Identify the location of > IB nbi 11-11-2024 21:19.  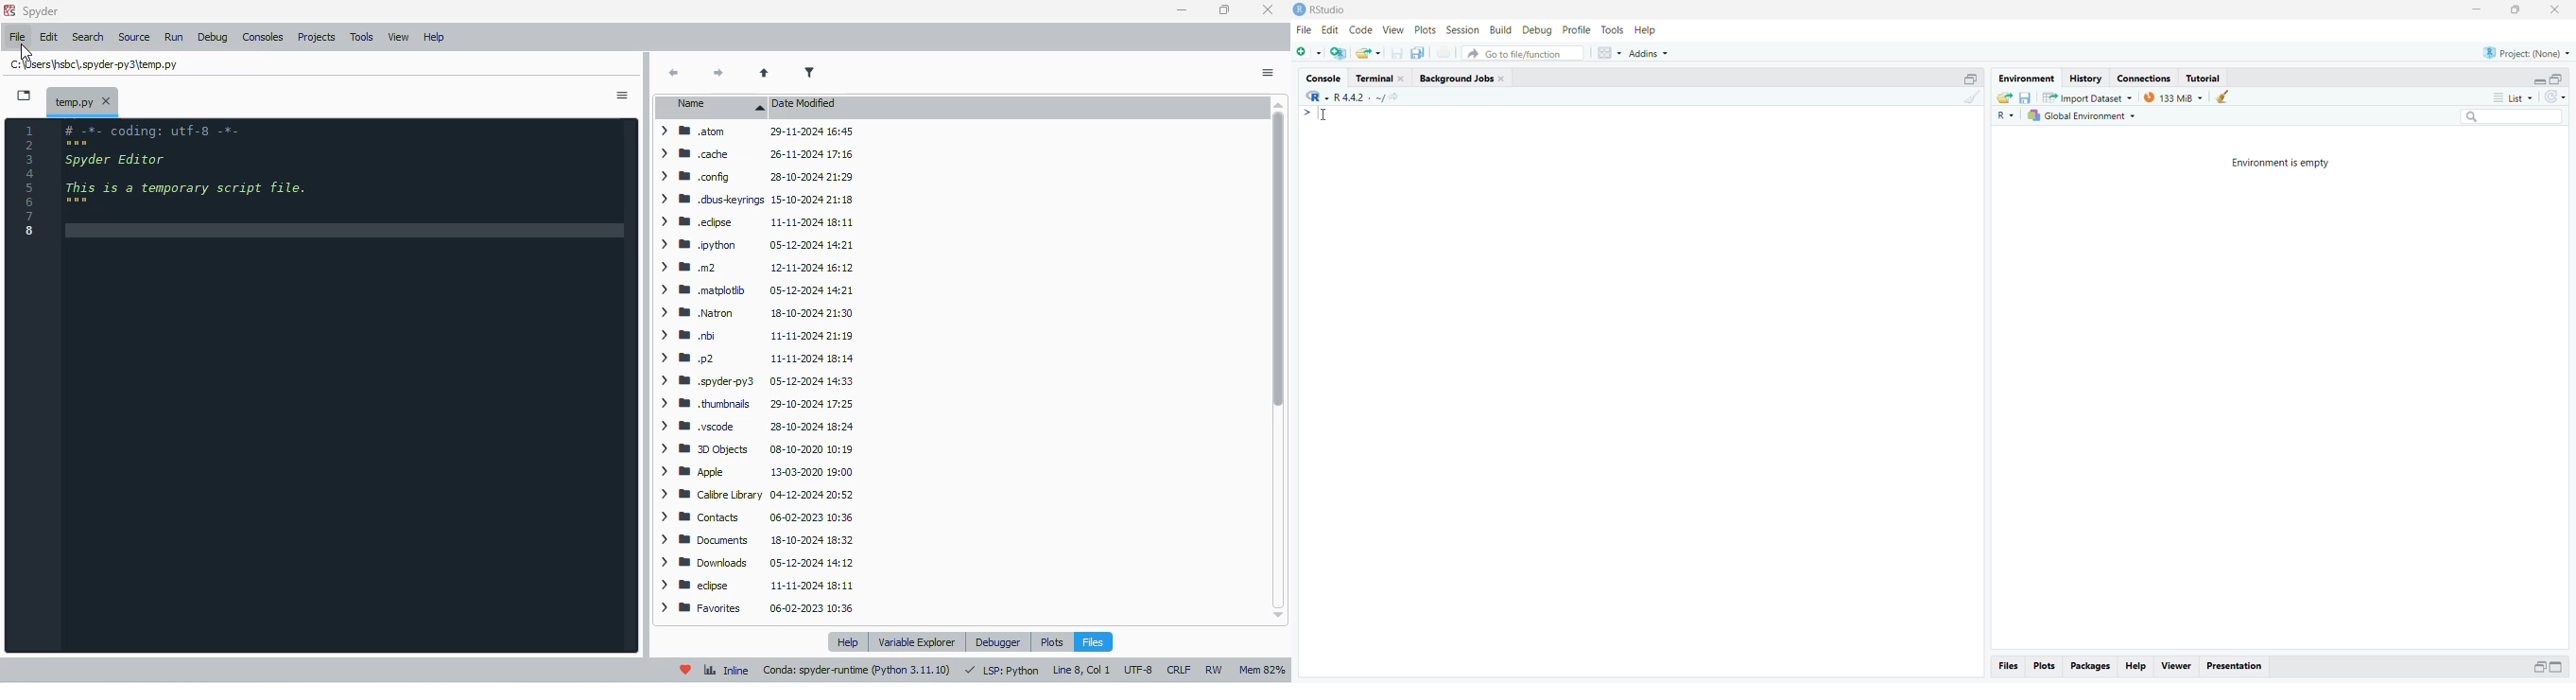
(753, 337).